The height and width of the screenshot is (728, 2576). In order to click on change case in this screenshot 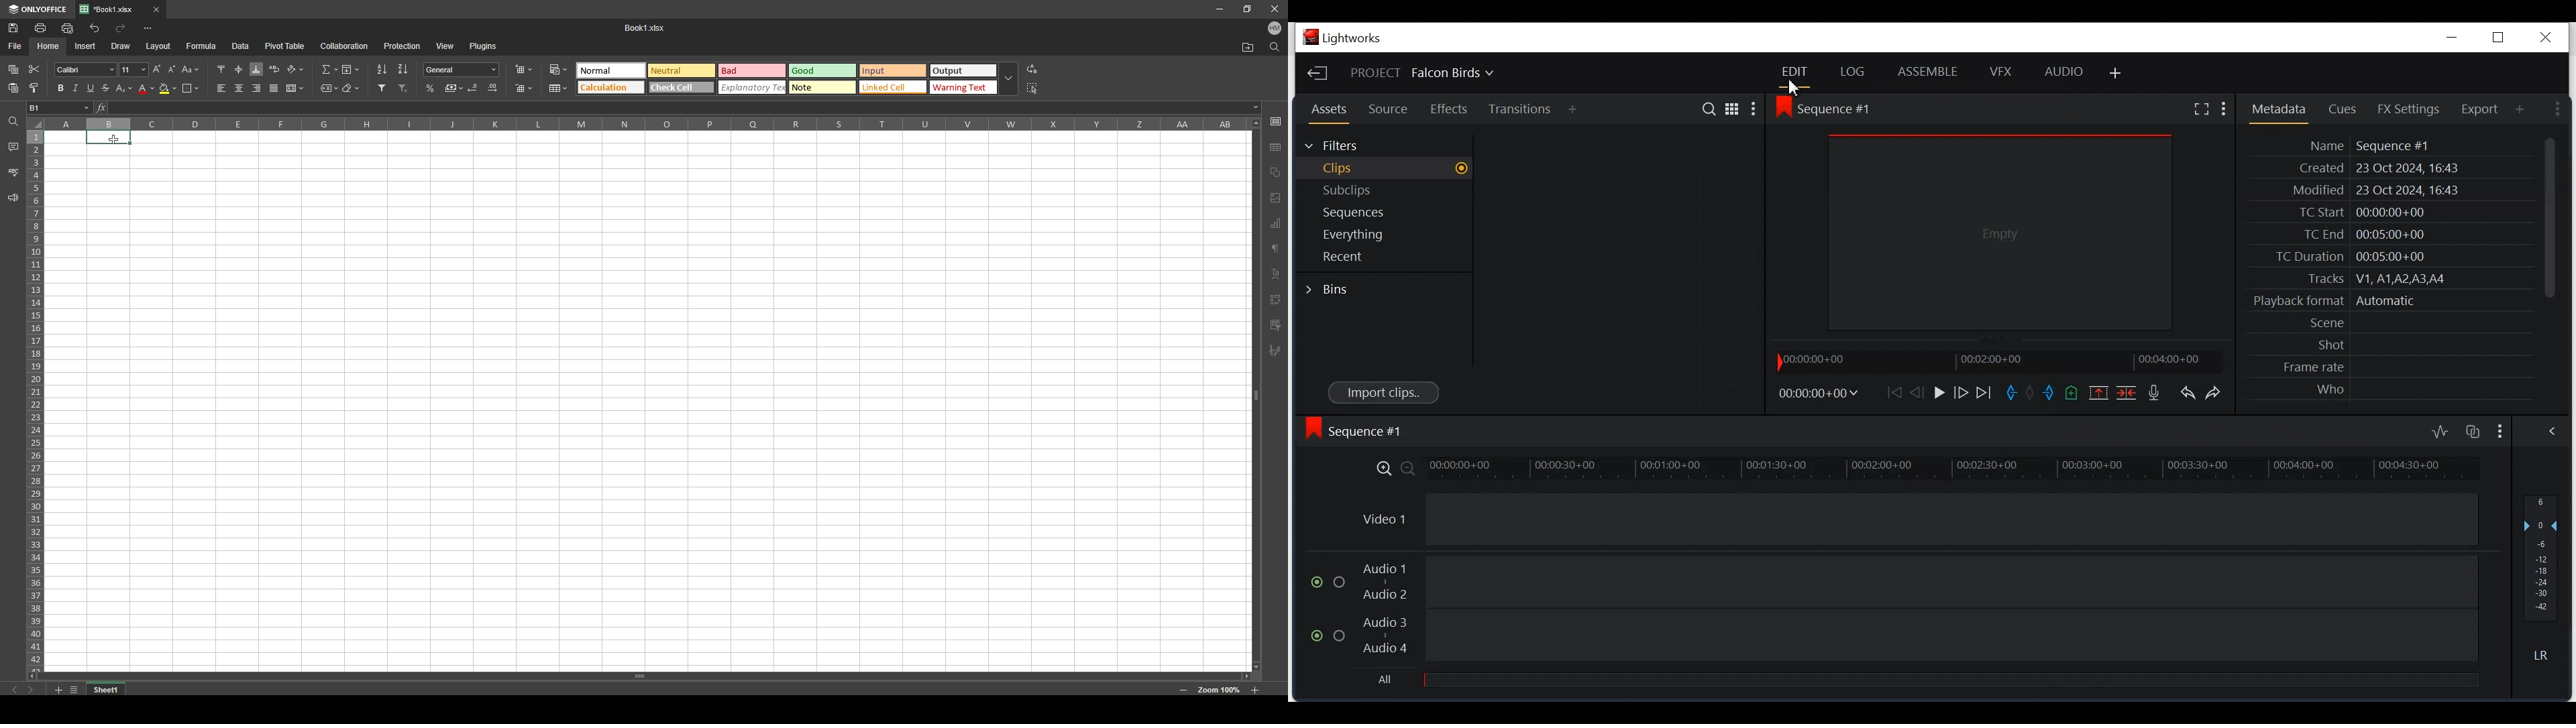, I will do `click(191, 69)`.